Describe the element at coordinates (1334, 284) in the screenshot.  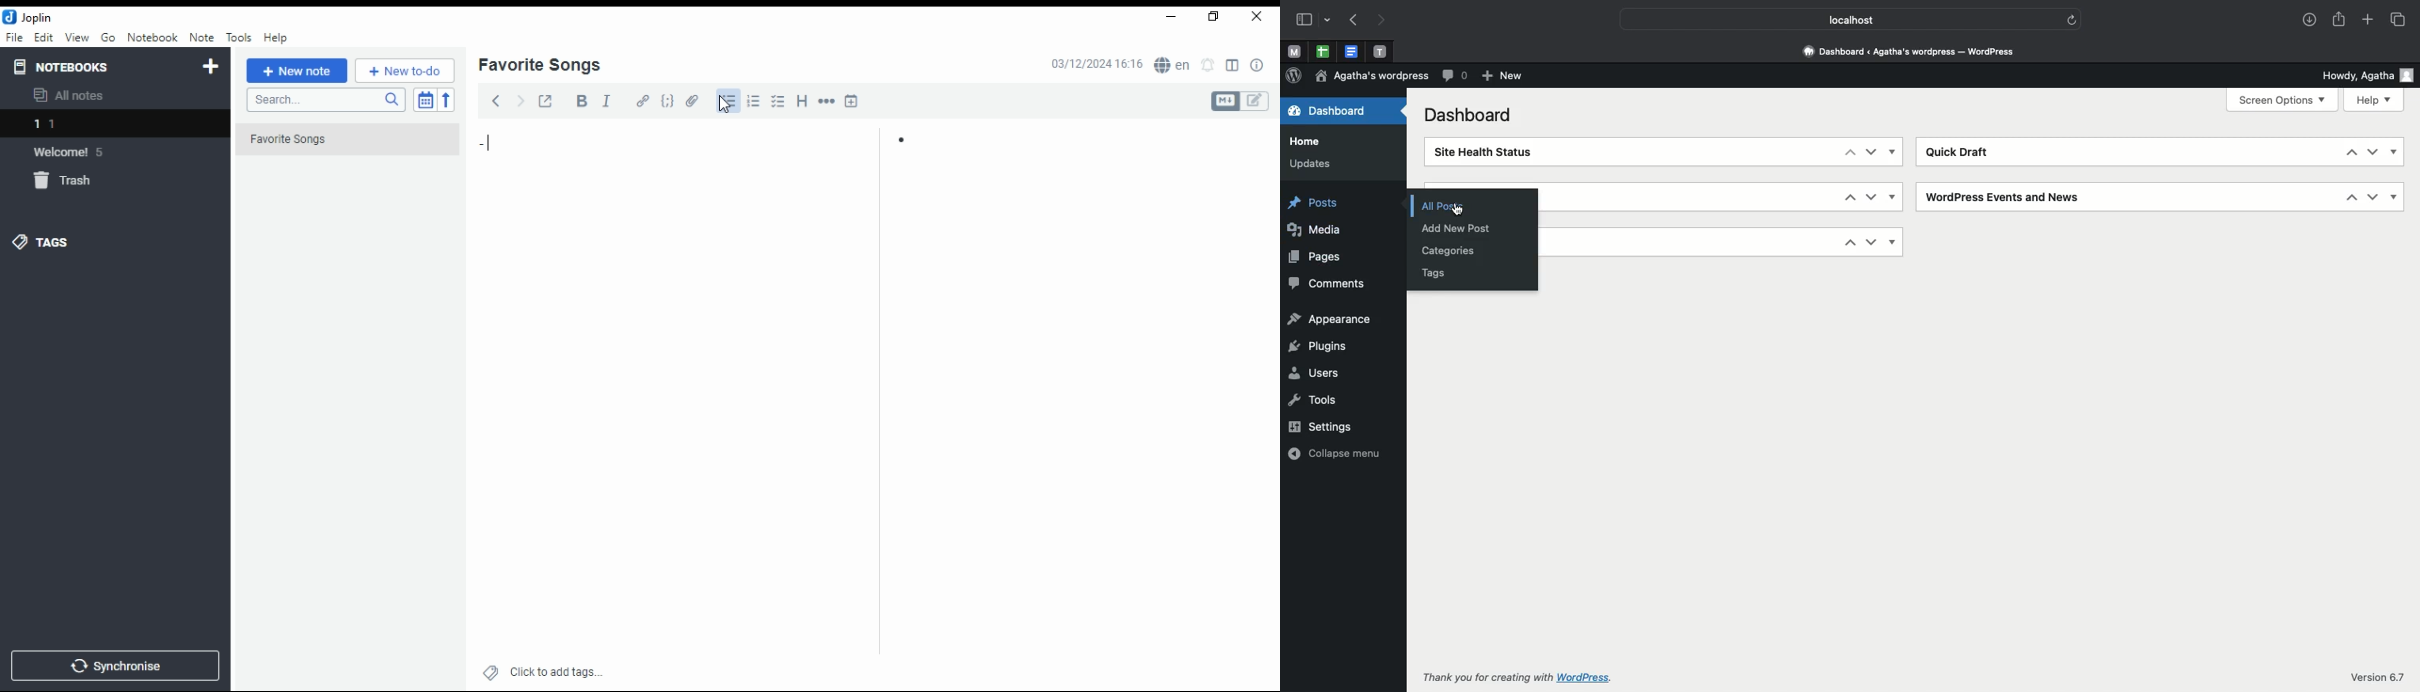
I see `Comments` at that location.